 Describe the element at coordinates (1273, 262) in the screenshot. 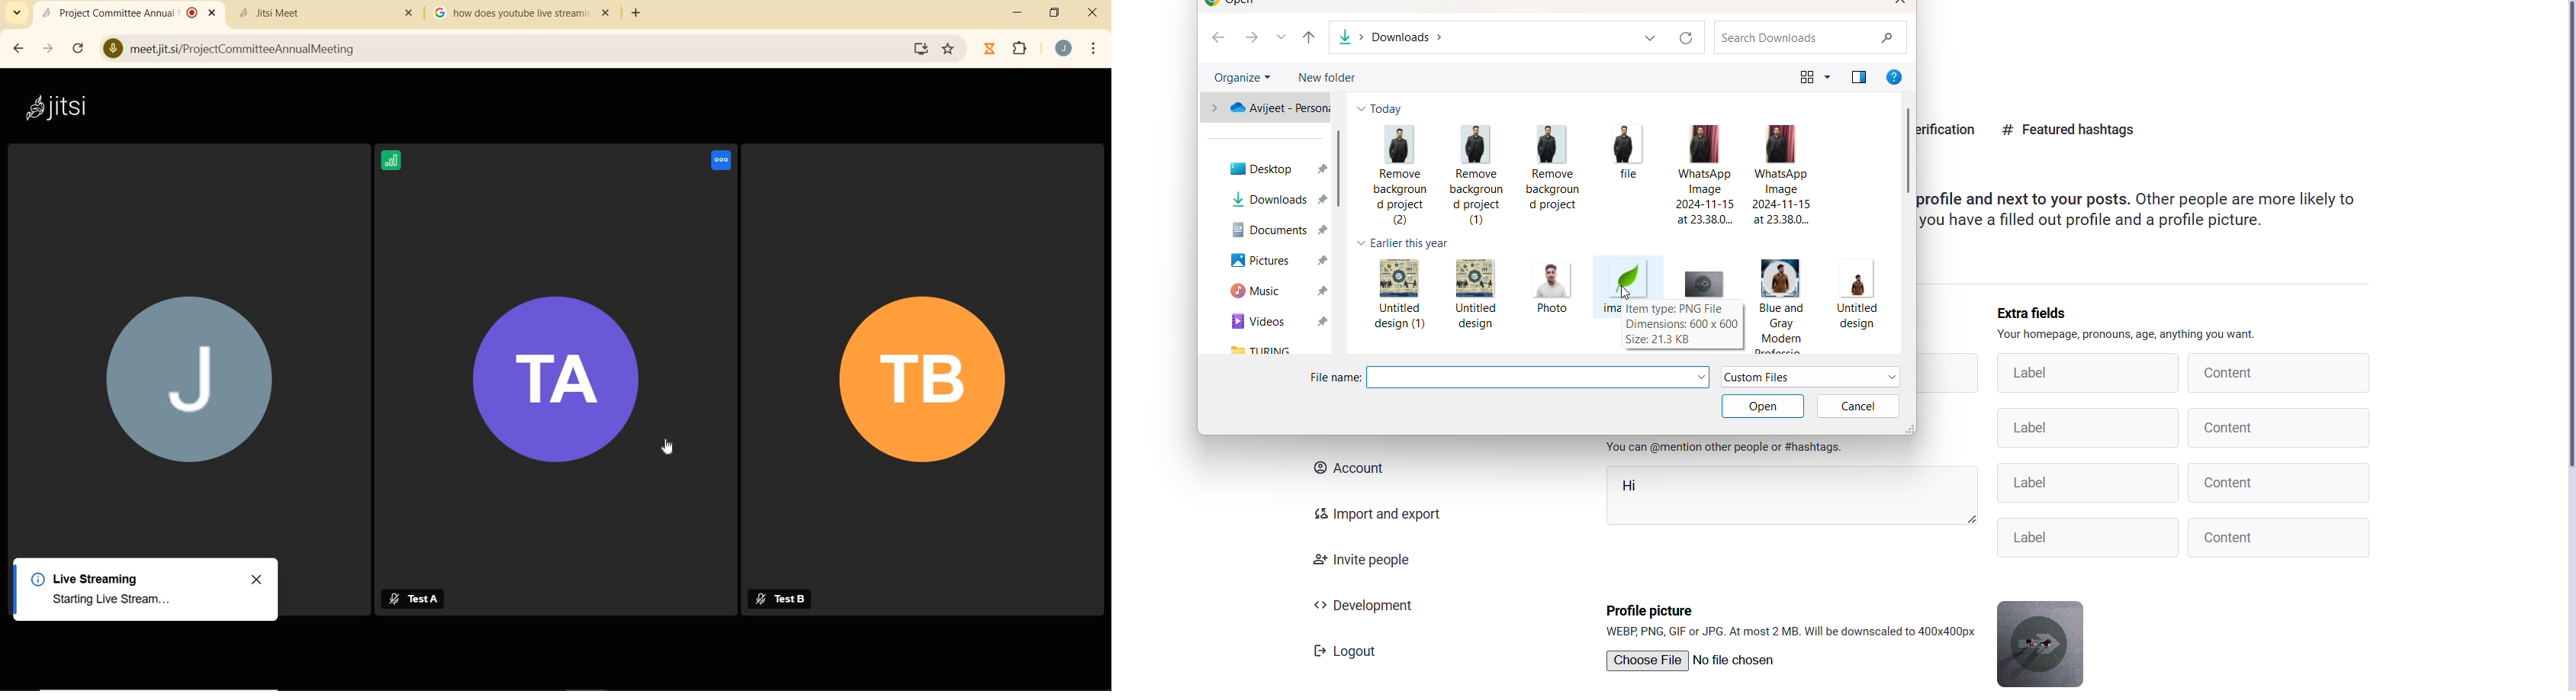

I see `pictures` at that location.